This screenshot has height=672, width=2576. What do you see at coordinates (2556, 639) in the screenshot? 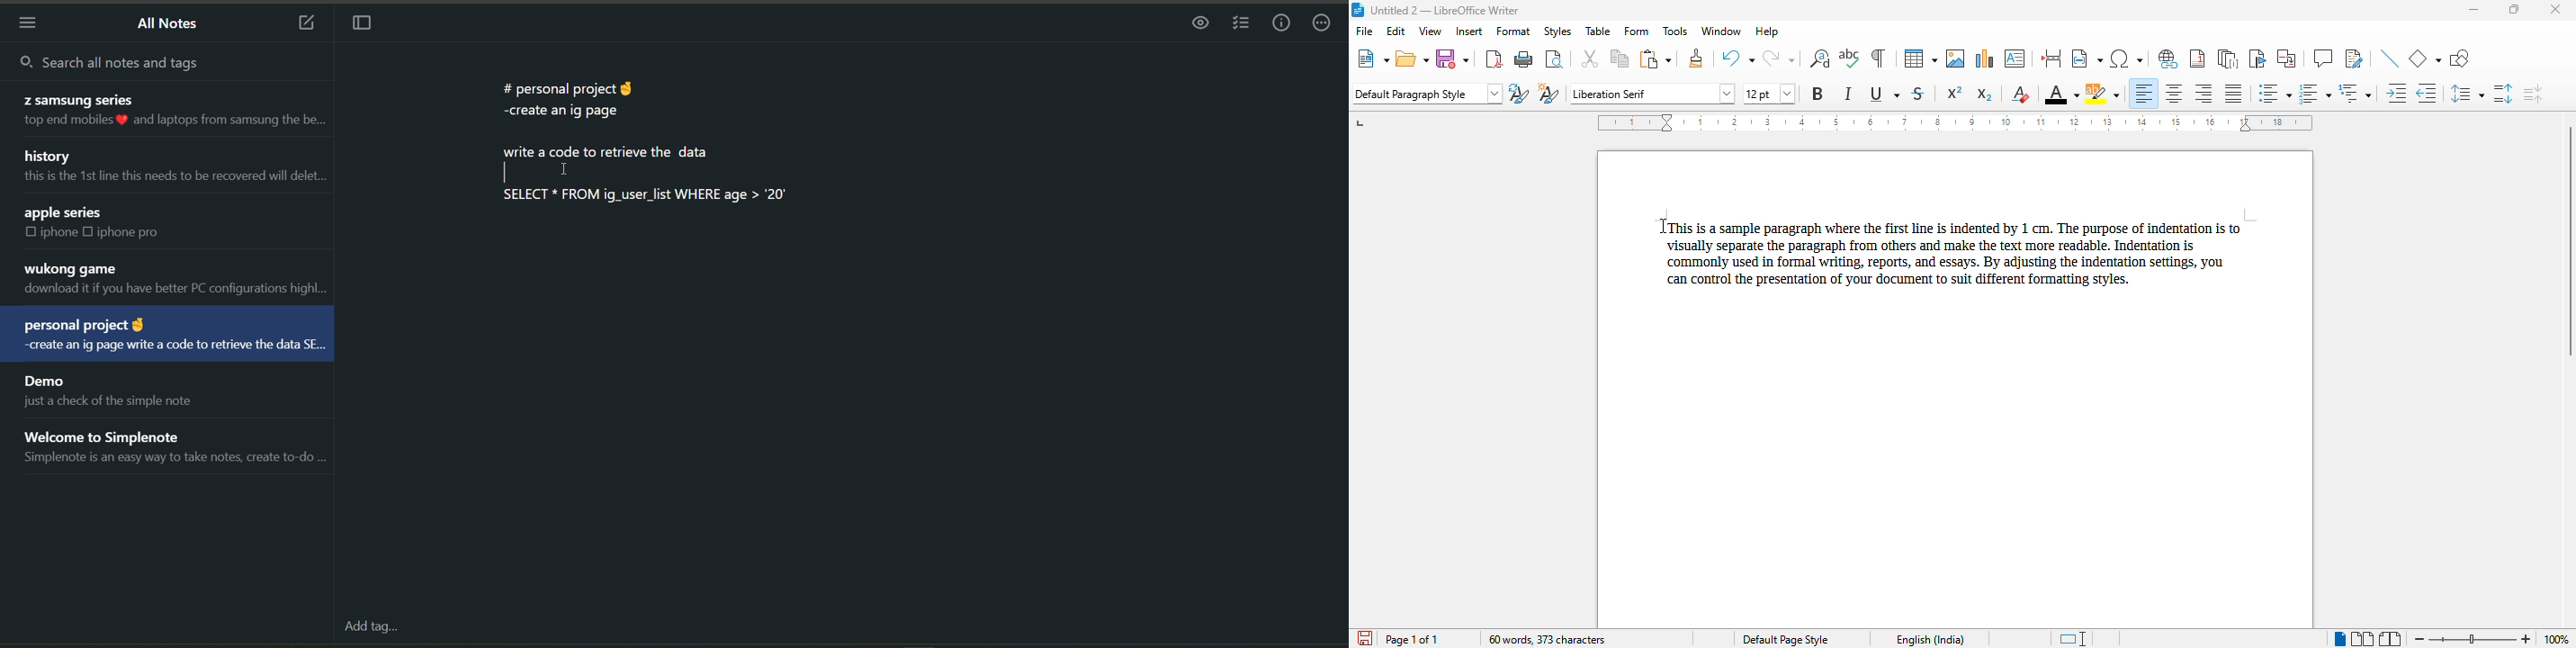
I see `zoom factor` at bounding box center [2556, 639].